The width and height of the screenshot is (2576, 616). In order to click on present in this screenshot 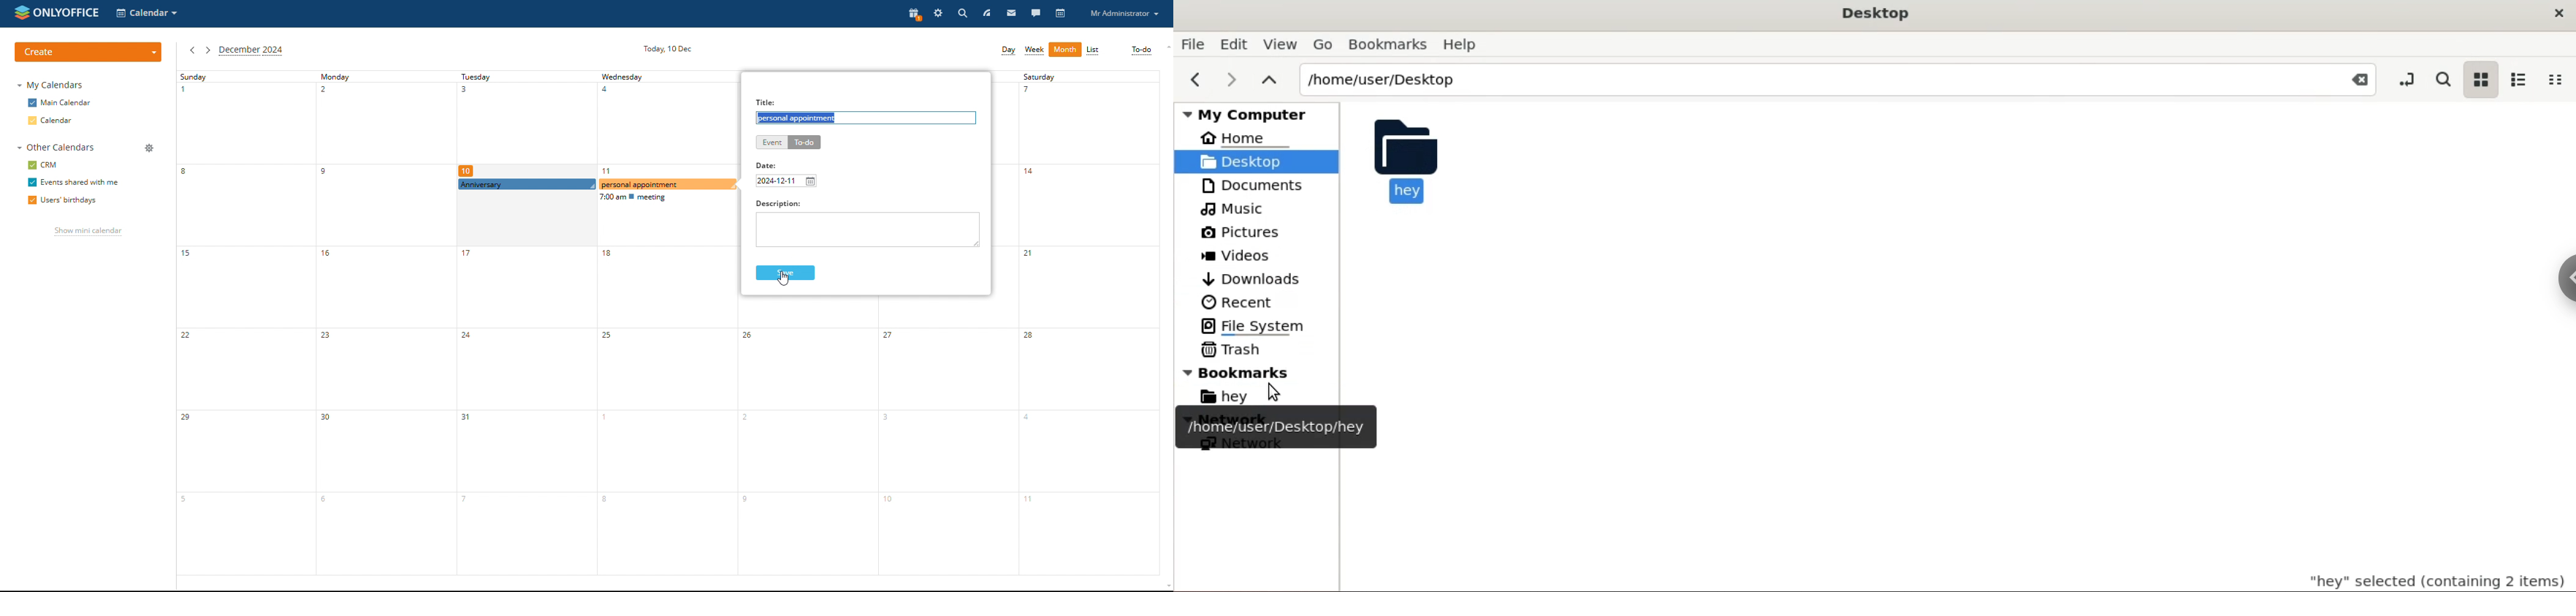, I will do `click(913, 14)`.